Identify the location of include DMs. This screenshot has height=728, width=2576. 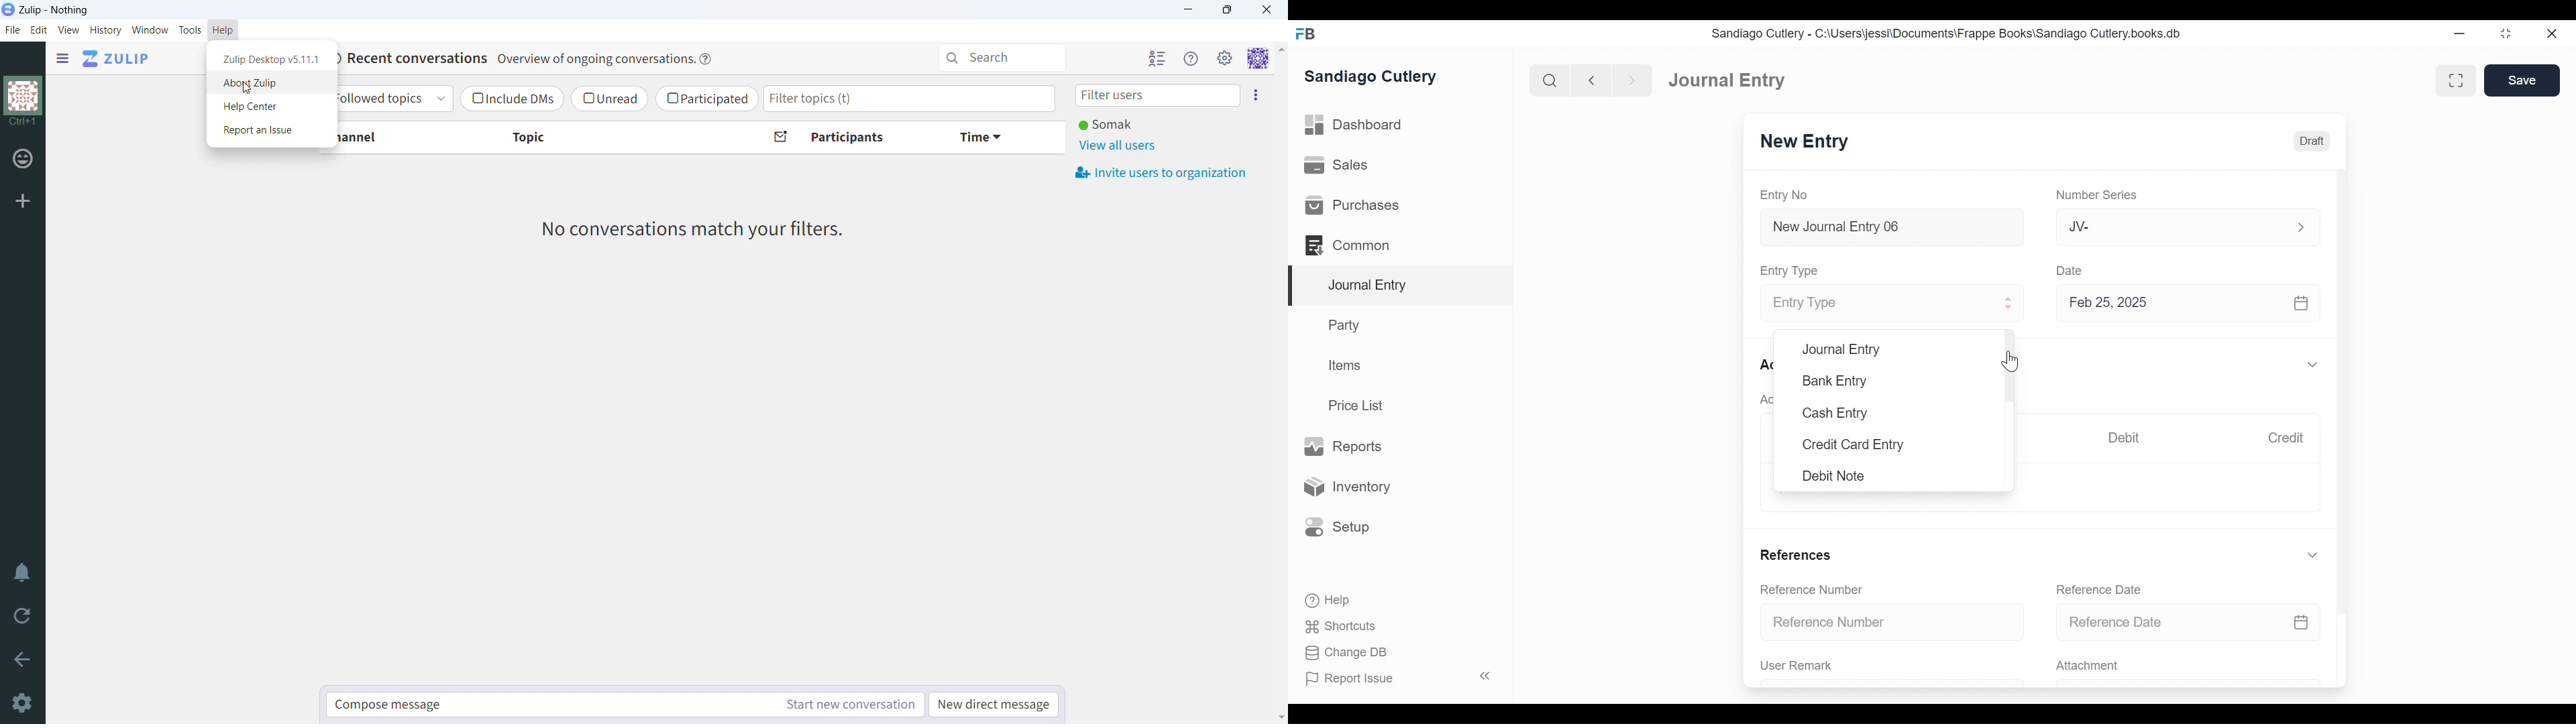
(511, 99).